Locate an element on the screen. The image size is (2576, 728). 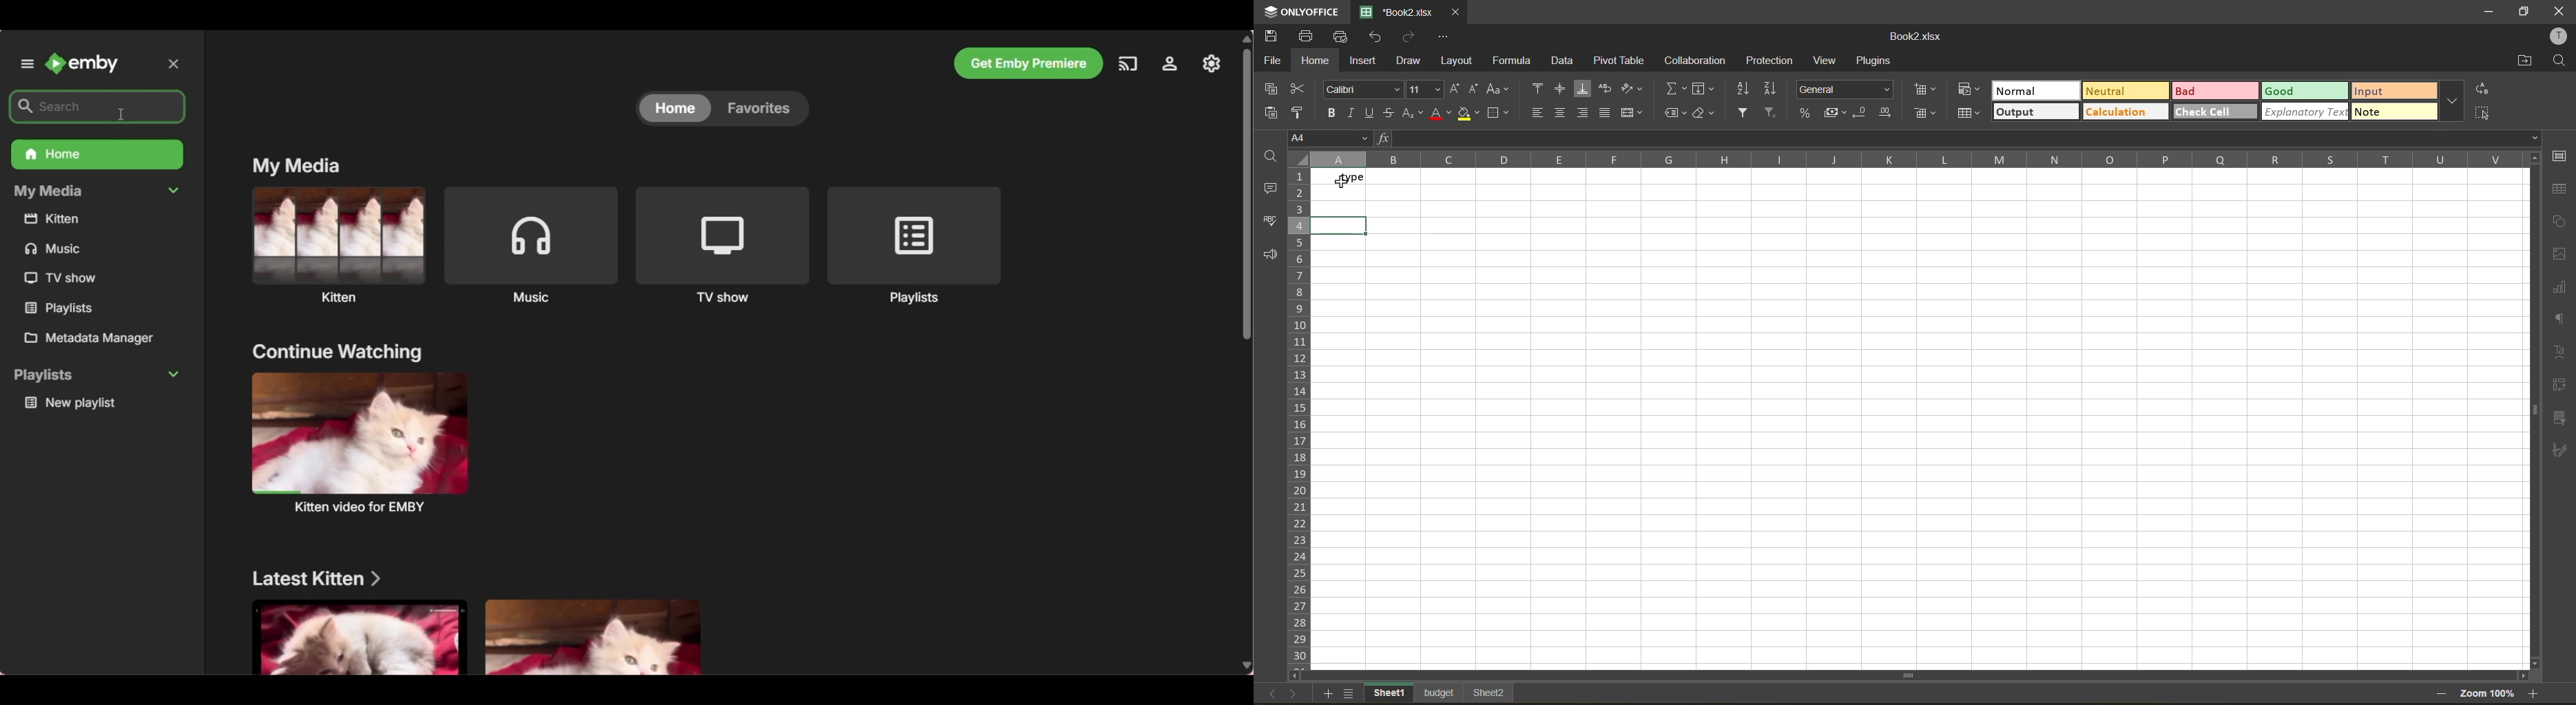
cut is located at coordinates (1299, 91).